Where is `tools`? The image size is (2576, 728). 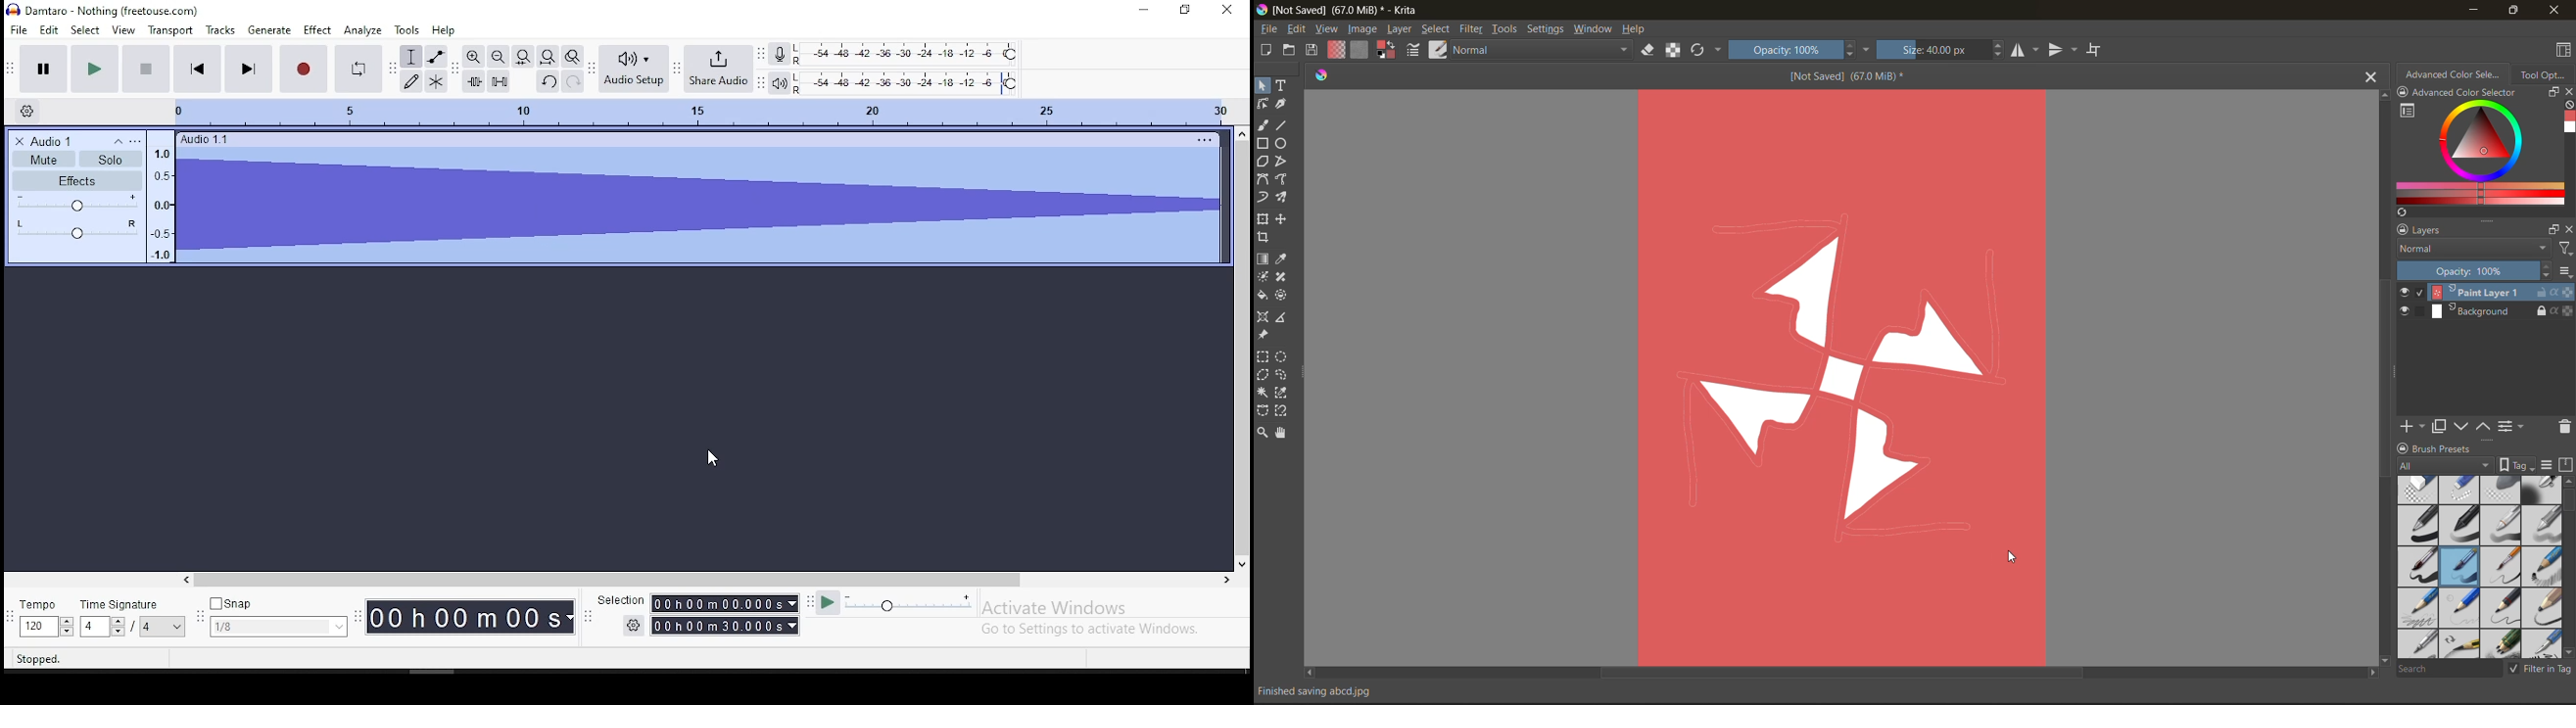 tools is located at coordinates (1283, 277).